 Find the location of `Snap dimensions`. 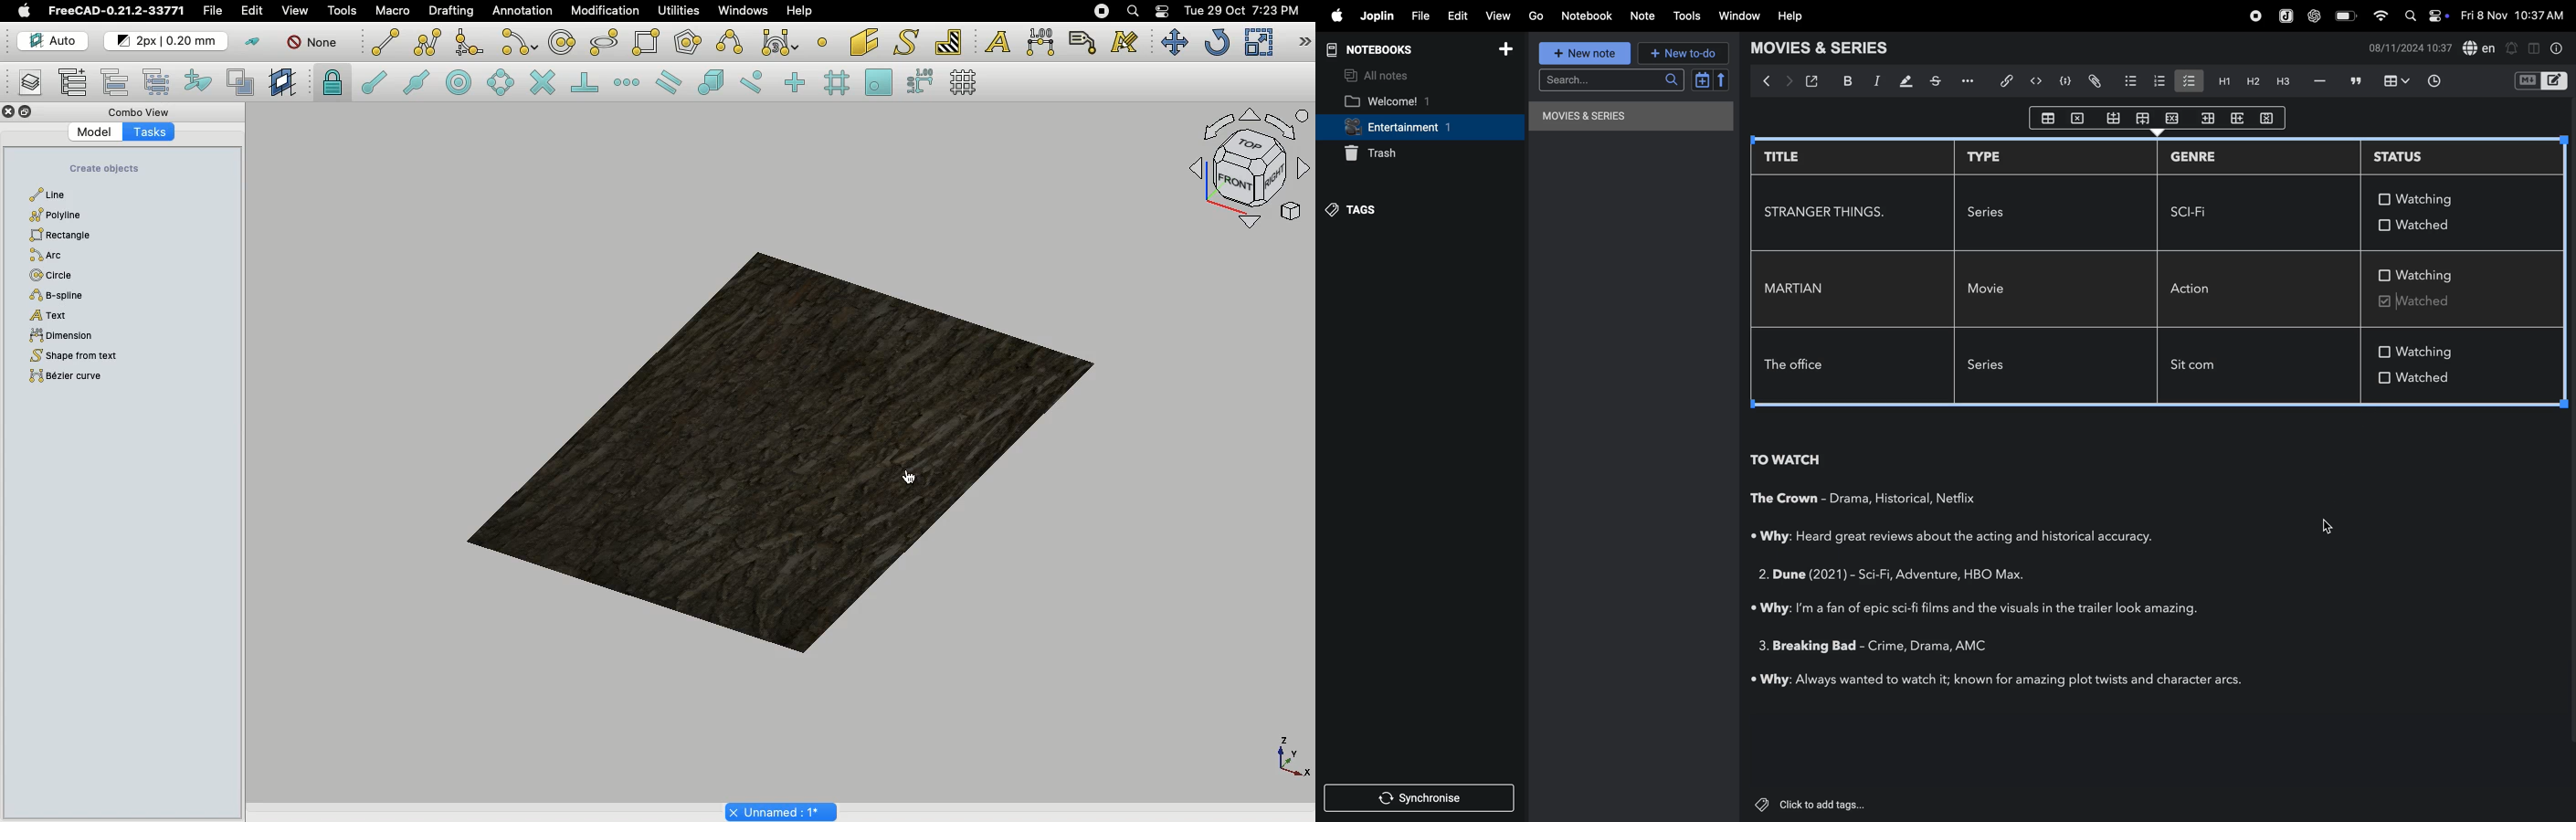

Snap dimensions is located at coordinates (917, 81).